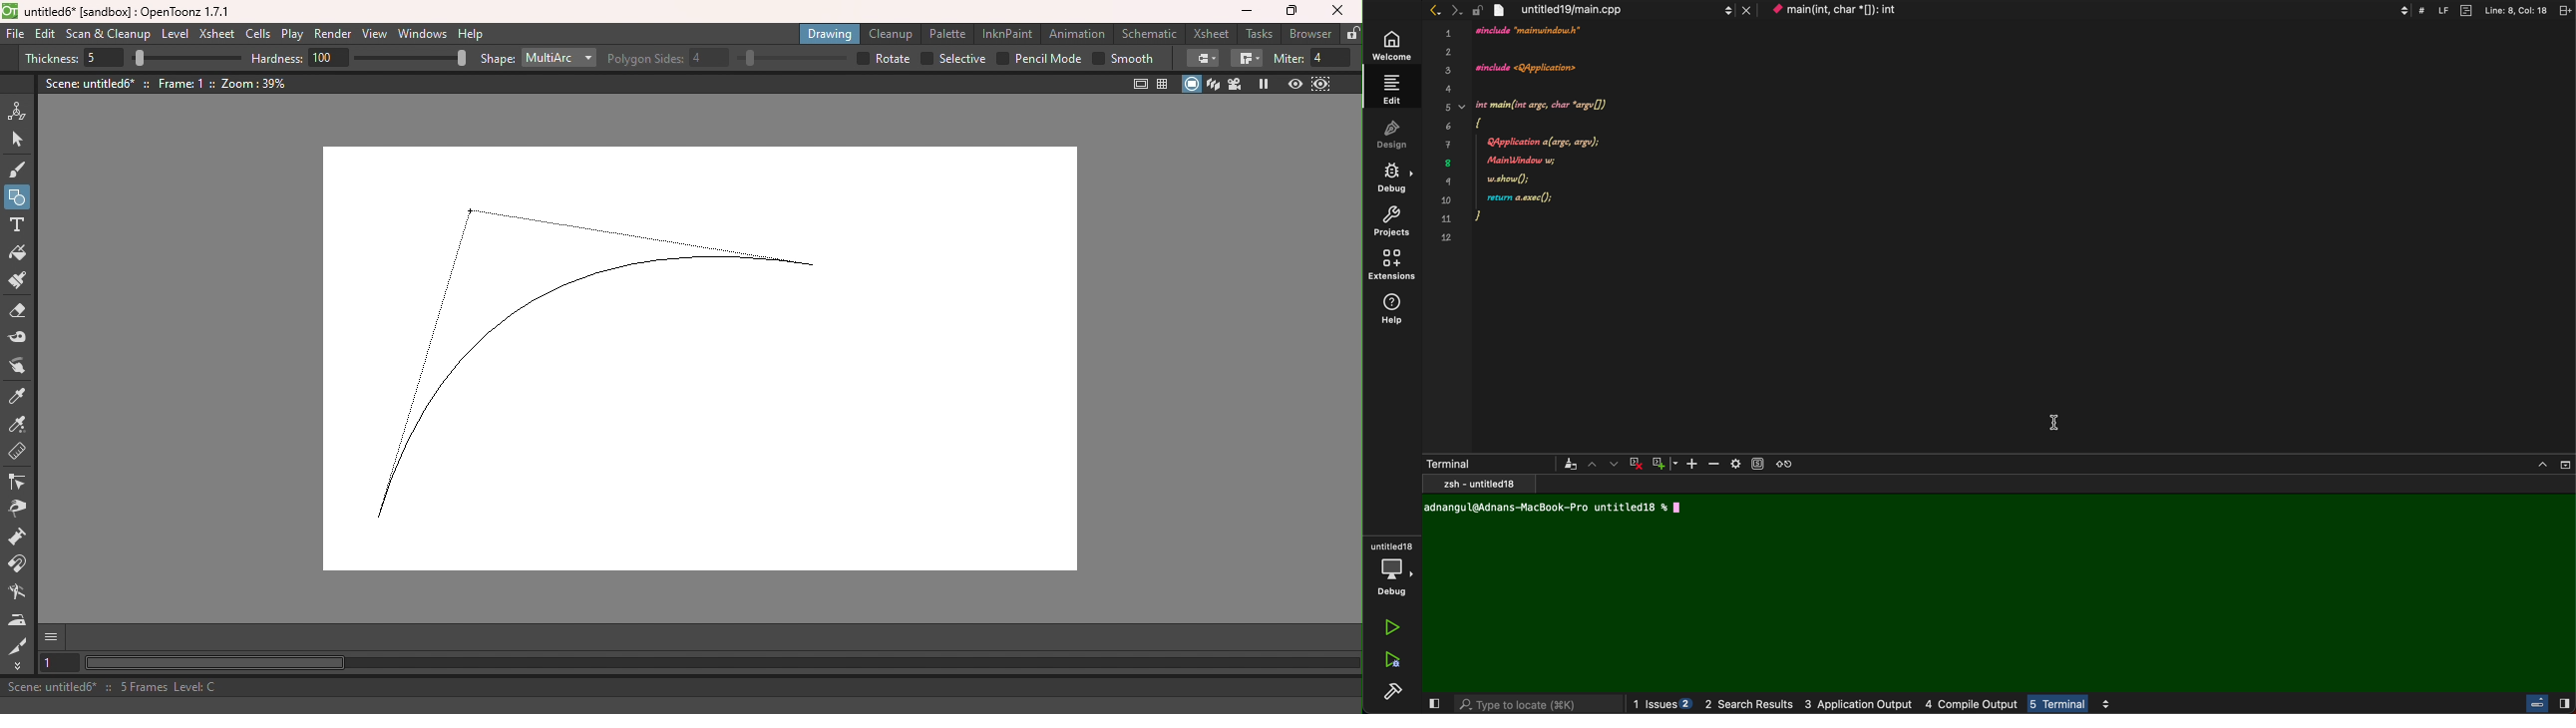 The height and width of the screenshot is (728, 2576). What do you see at coordinates (2545, 705) in the screenshot?
I see `` at bounding box center [2545, 705].